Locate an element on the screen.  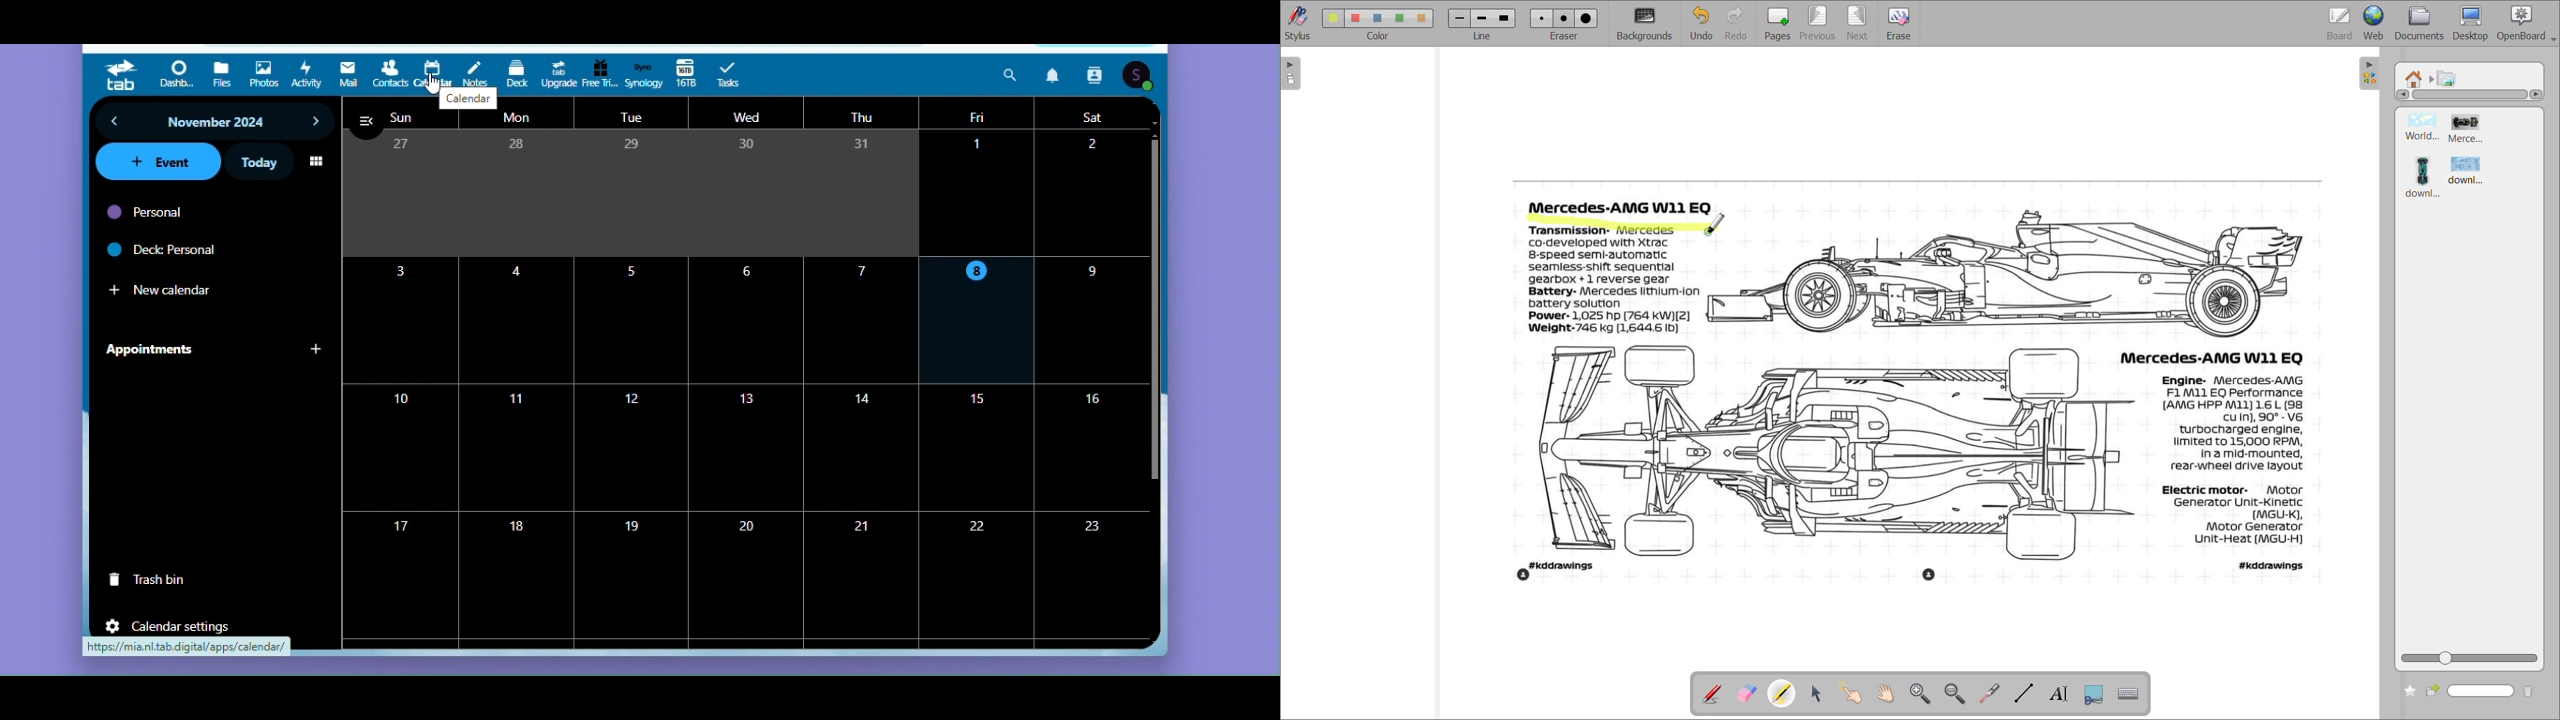
Contacts is located at coordinates (389, 76).